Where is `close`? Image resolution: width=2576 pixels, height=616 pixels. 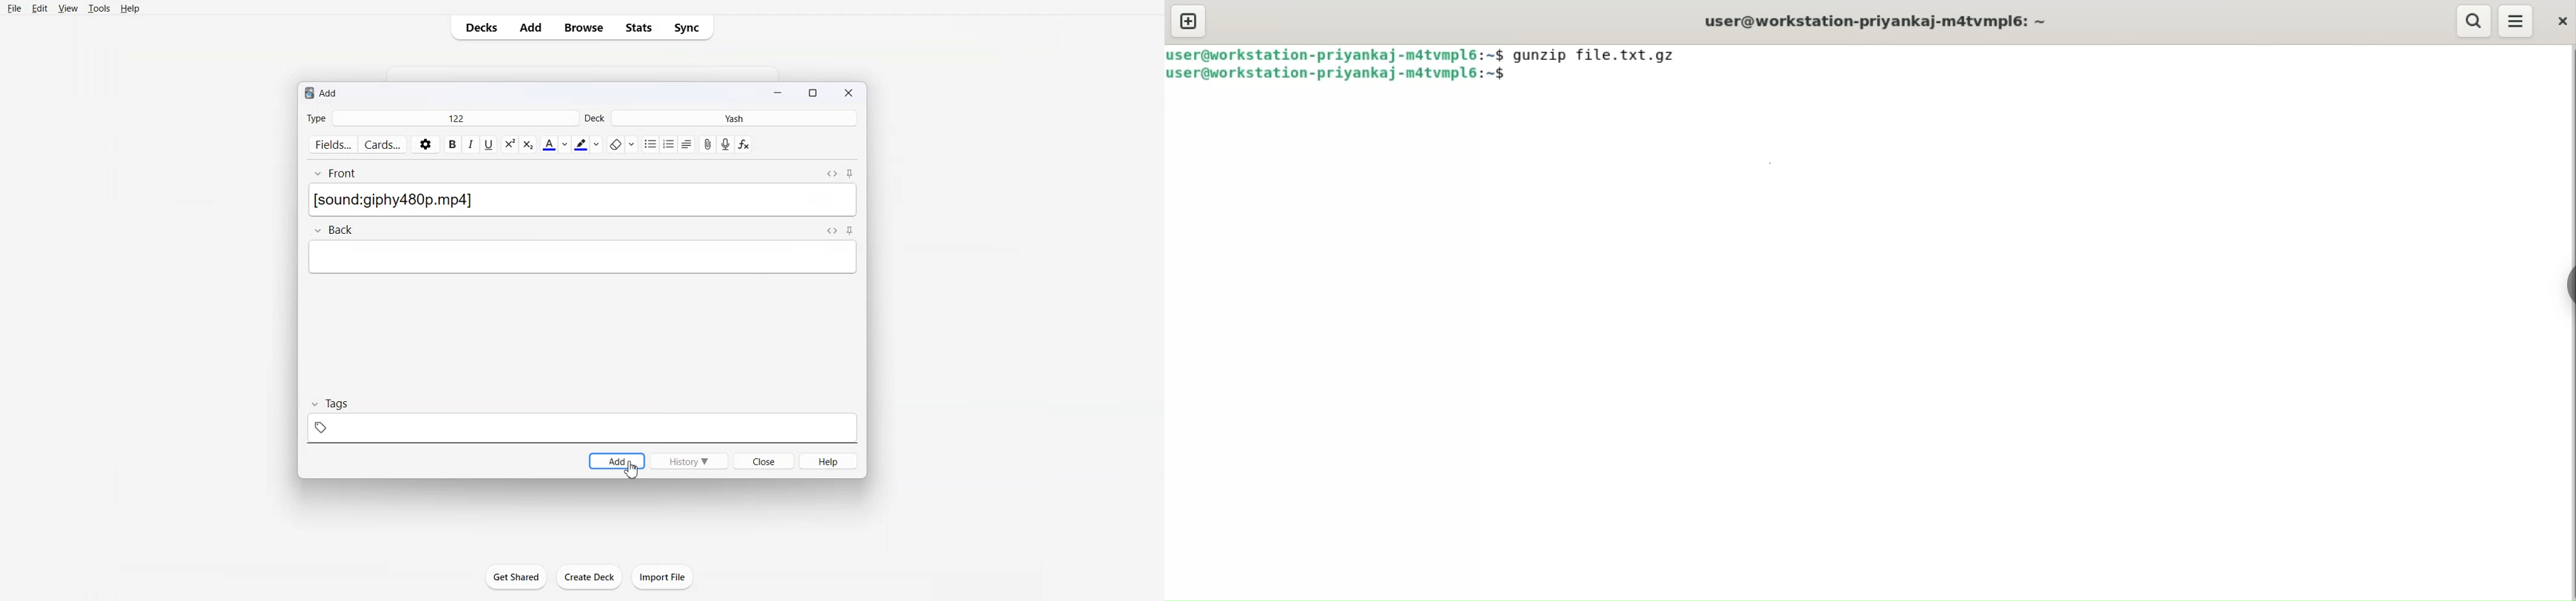
close is located at coordinates (2558, 23).